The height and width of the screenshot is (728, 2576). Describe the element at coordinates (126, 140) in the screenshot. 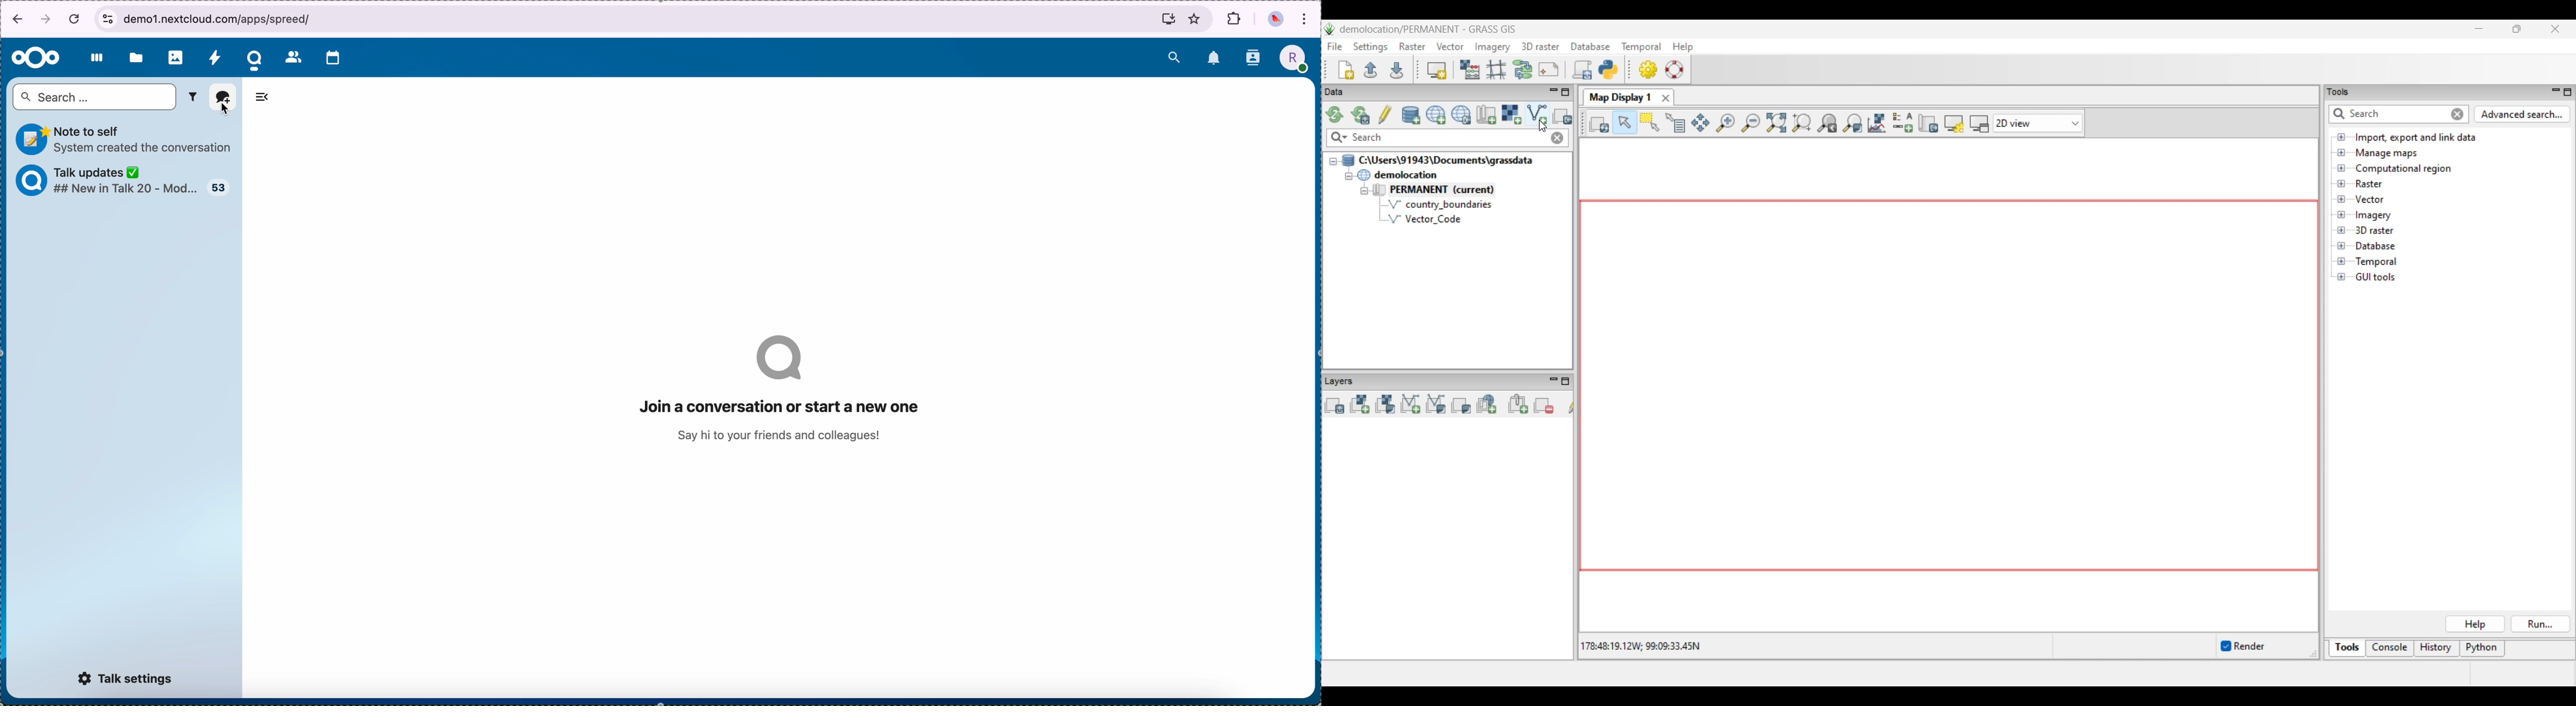

I see `note to self` at that location.